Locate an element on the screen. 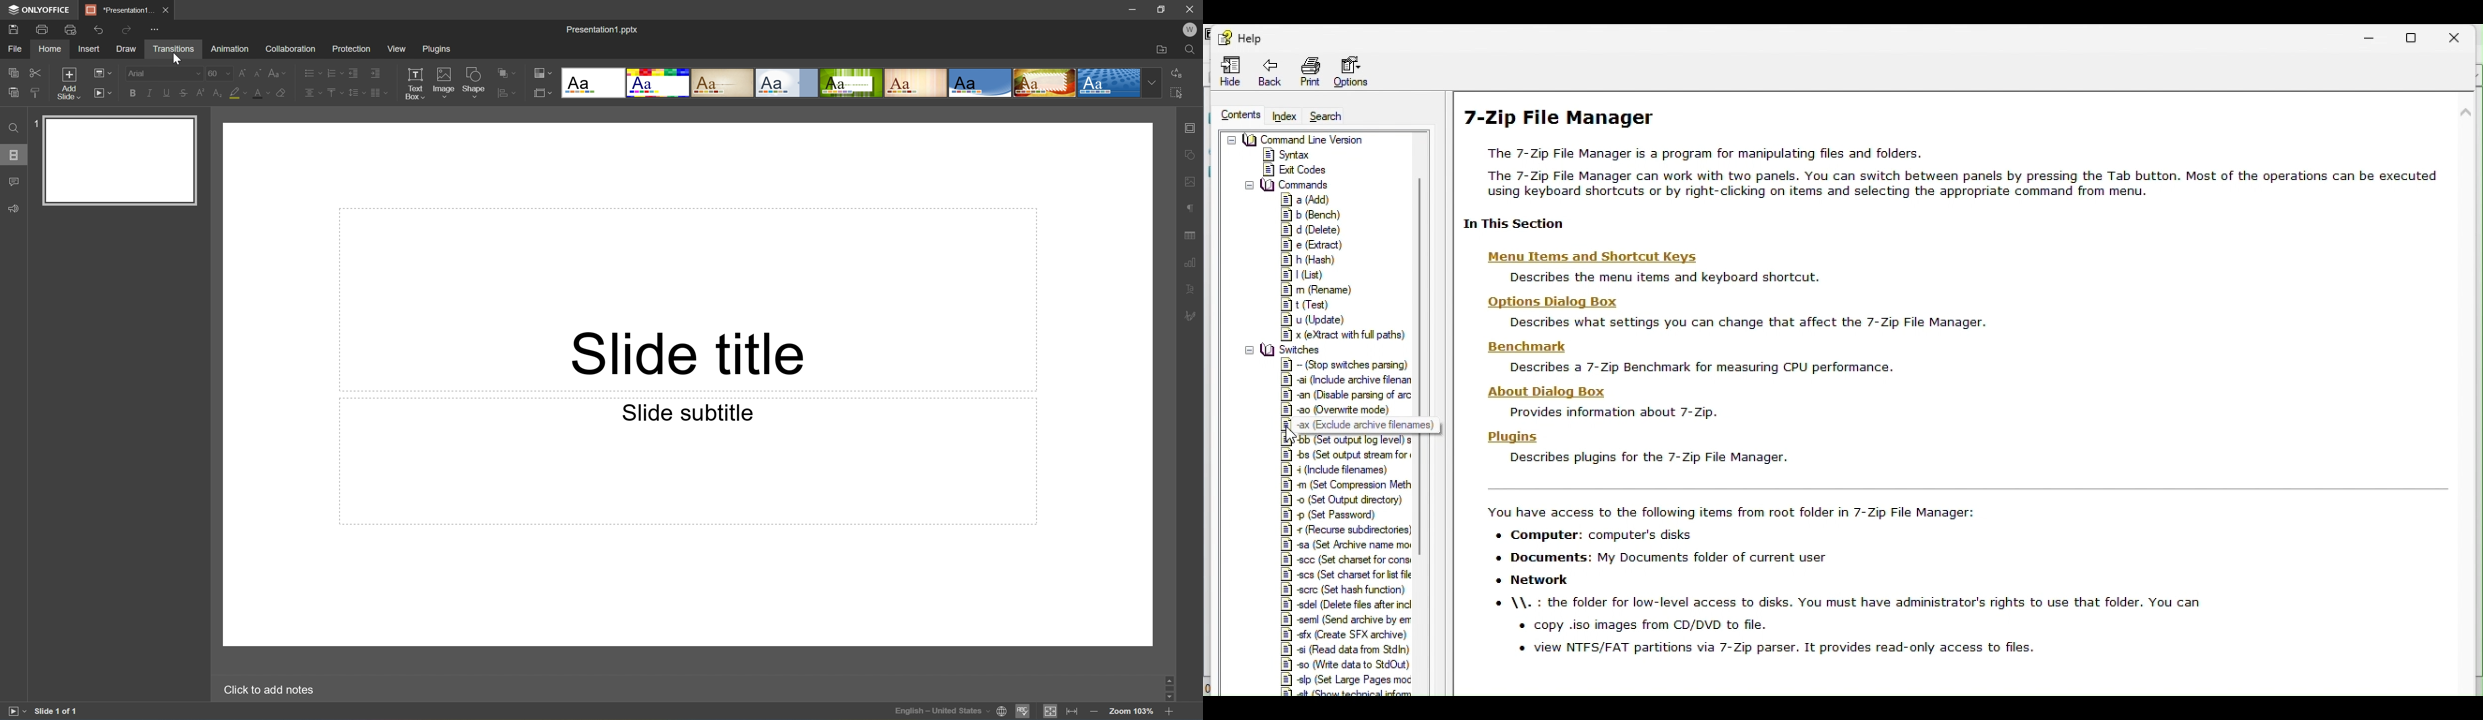 This screenshot has height=728, width=2492. Copy style is located at coordinates (35, 94).